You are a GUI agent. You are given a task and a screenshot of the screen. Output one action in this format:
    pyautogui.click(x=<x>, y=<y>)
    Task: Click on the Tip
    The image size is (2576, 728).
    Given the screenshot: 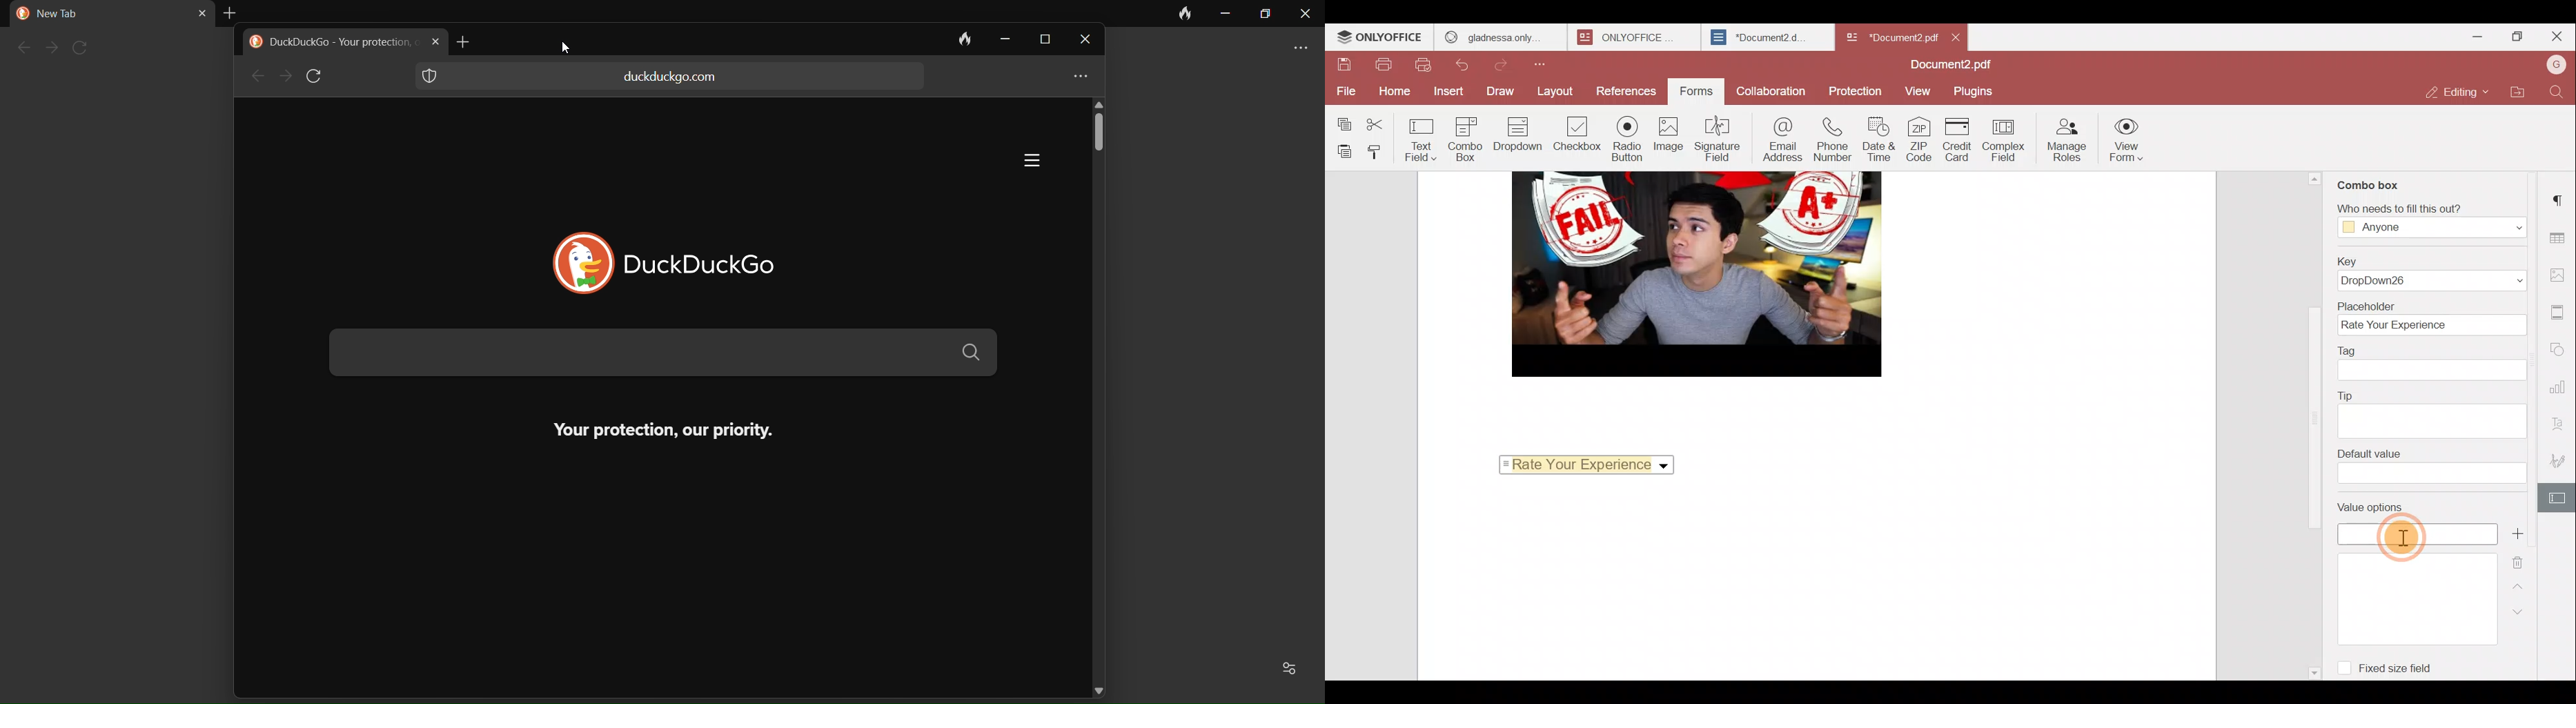 What is the action you would take?
    pyautogui.click(x=2433, y=412)
    